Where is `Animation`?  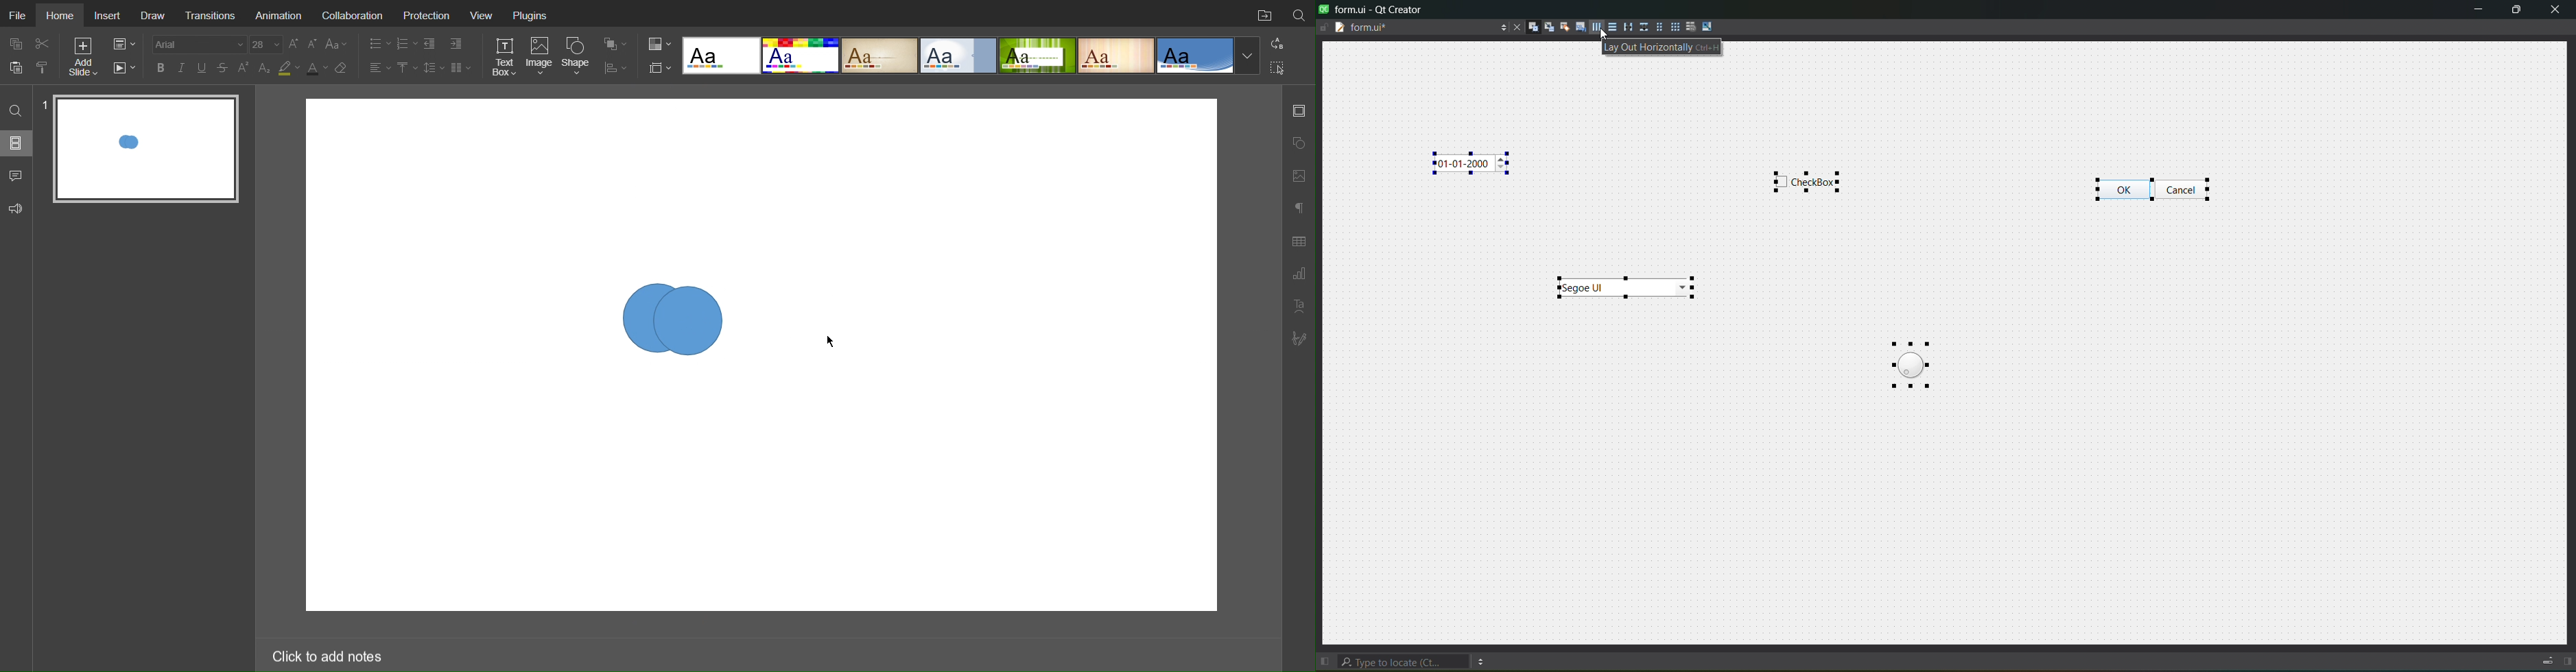
Animation is located at coordinates (280, 15).